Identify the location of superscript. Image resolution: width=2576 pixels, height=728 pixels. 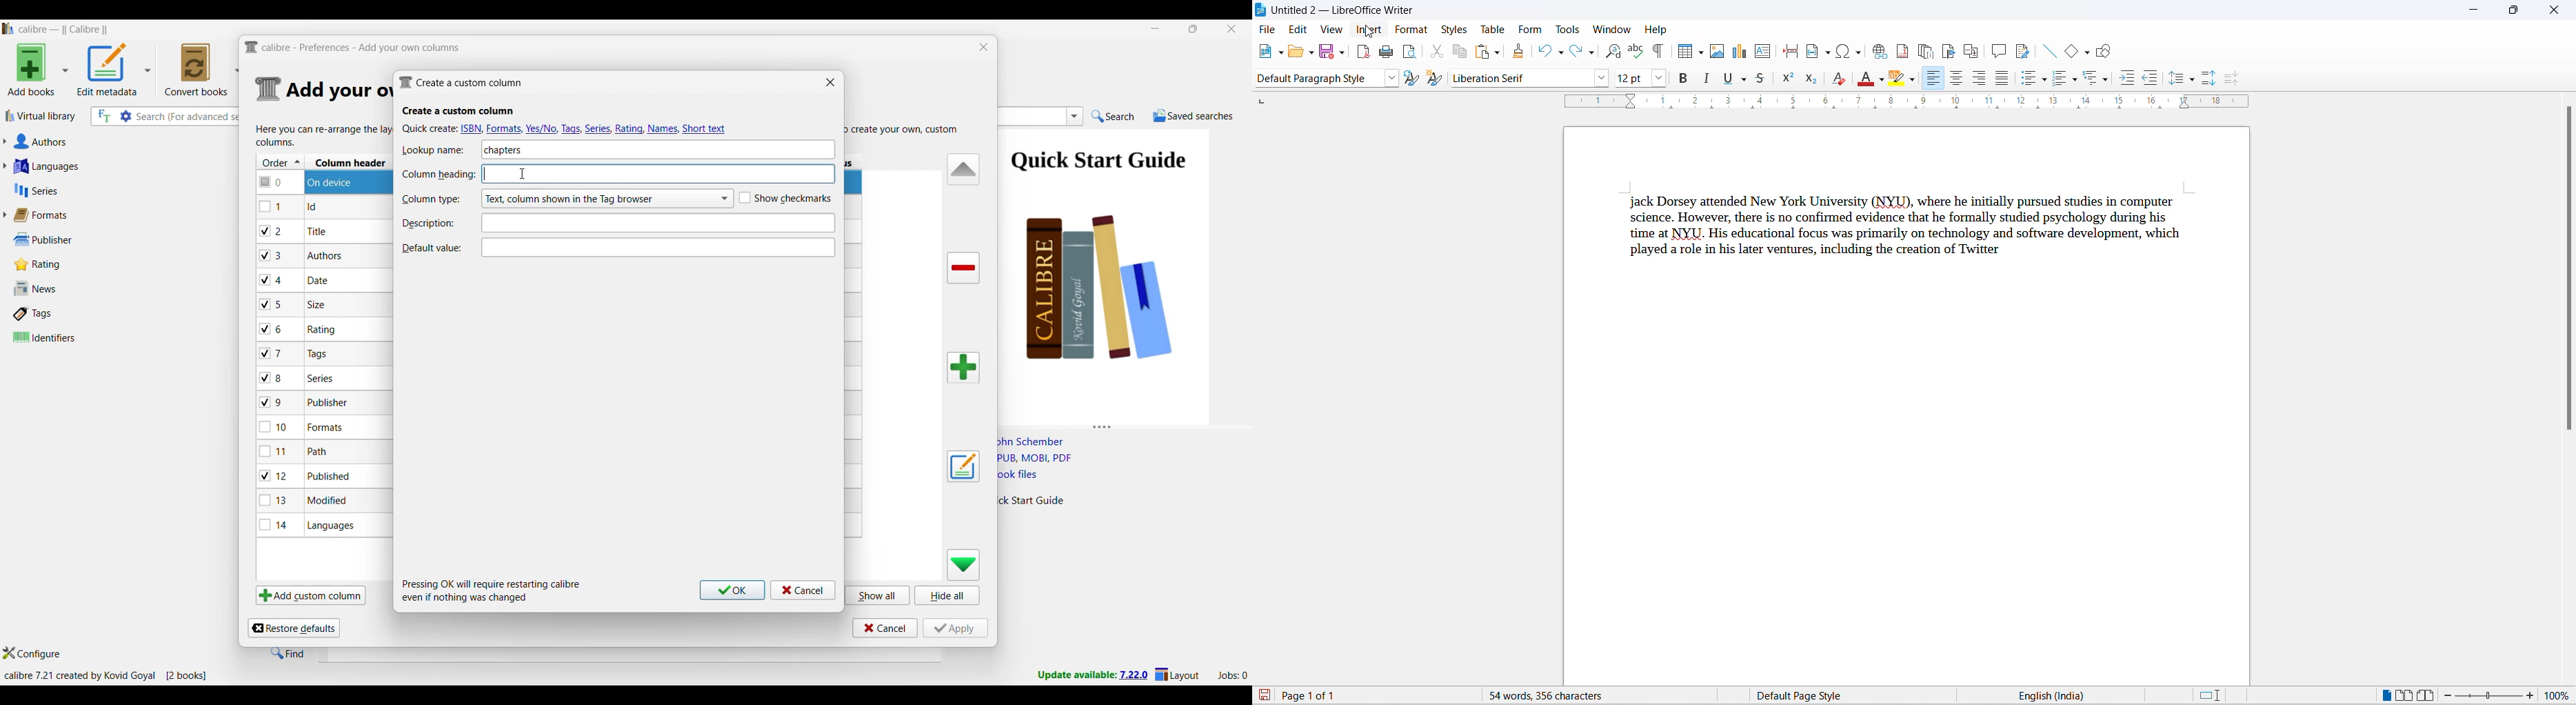
(1789, 79).